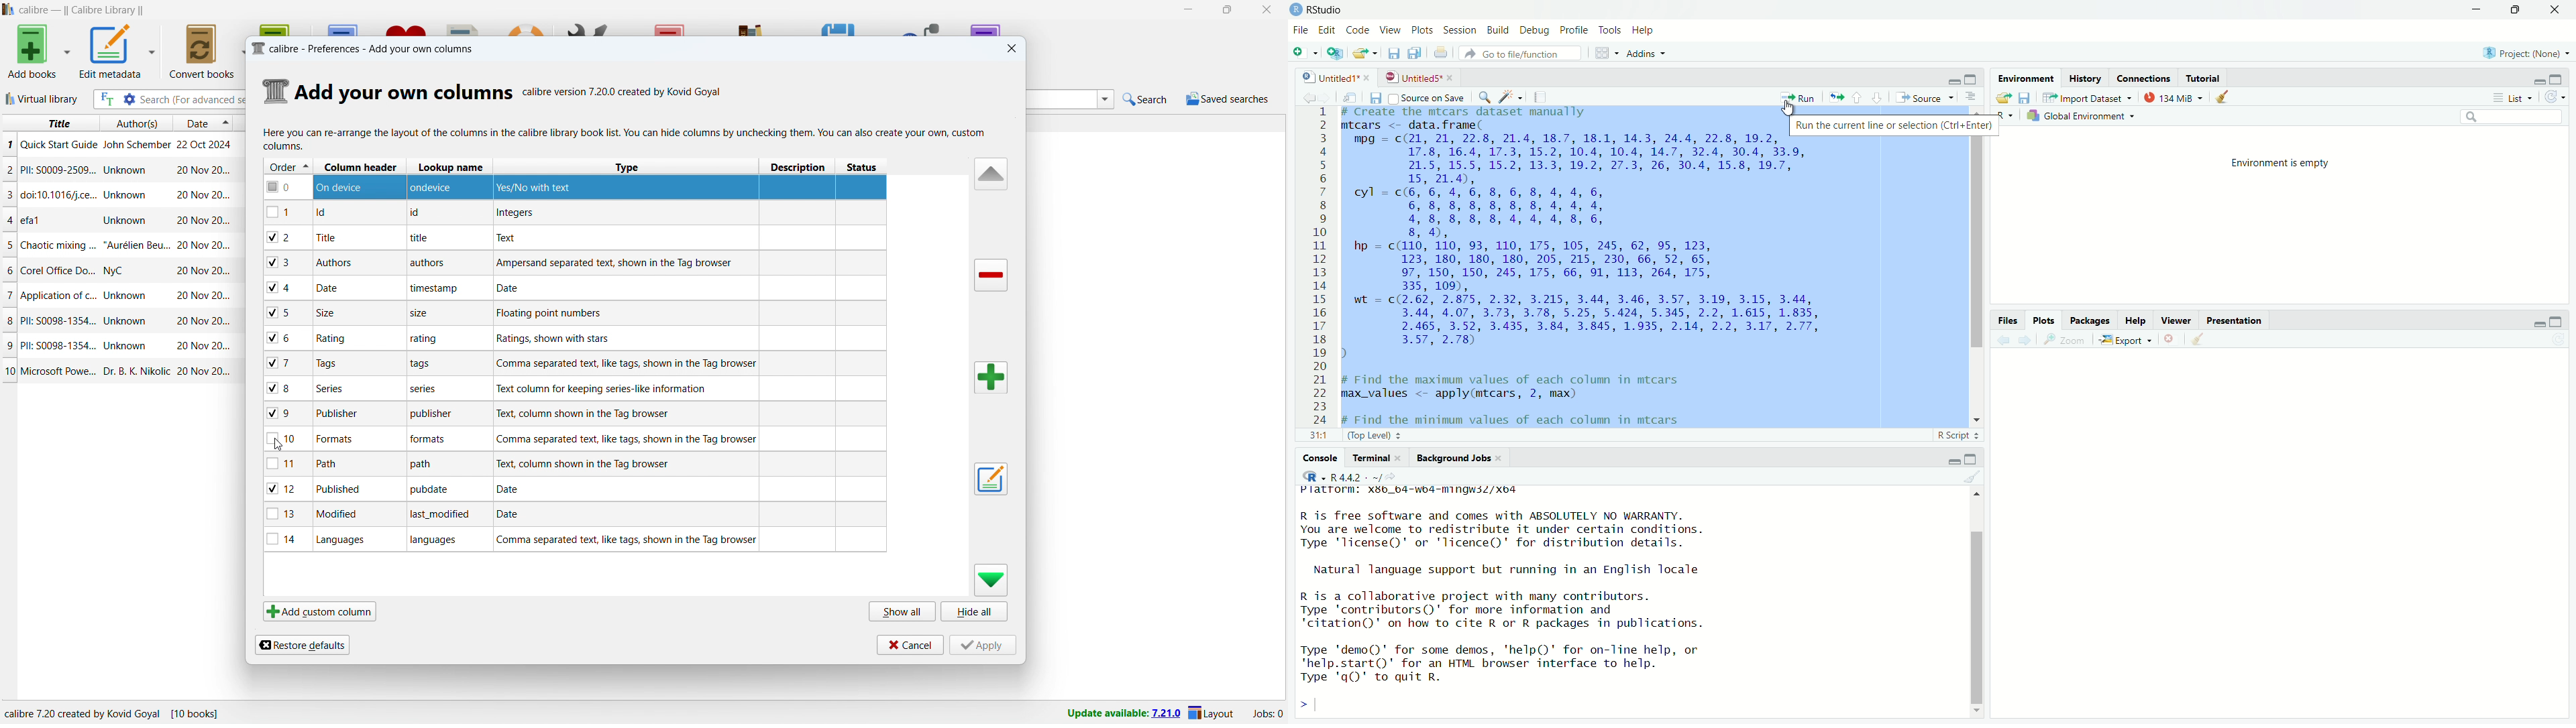  I want to click on Edit, so click(1328, 29).